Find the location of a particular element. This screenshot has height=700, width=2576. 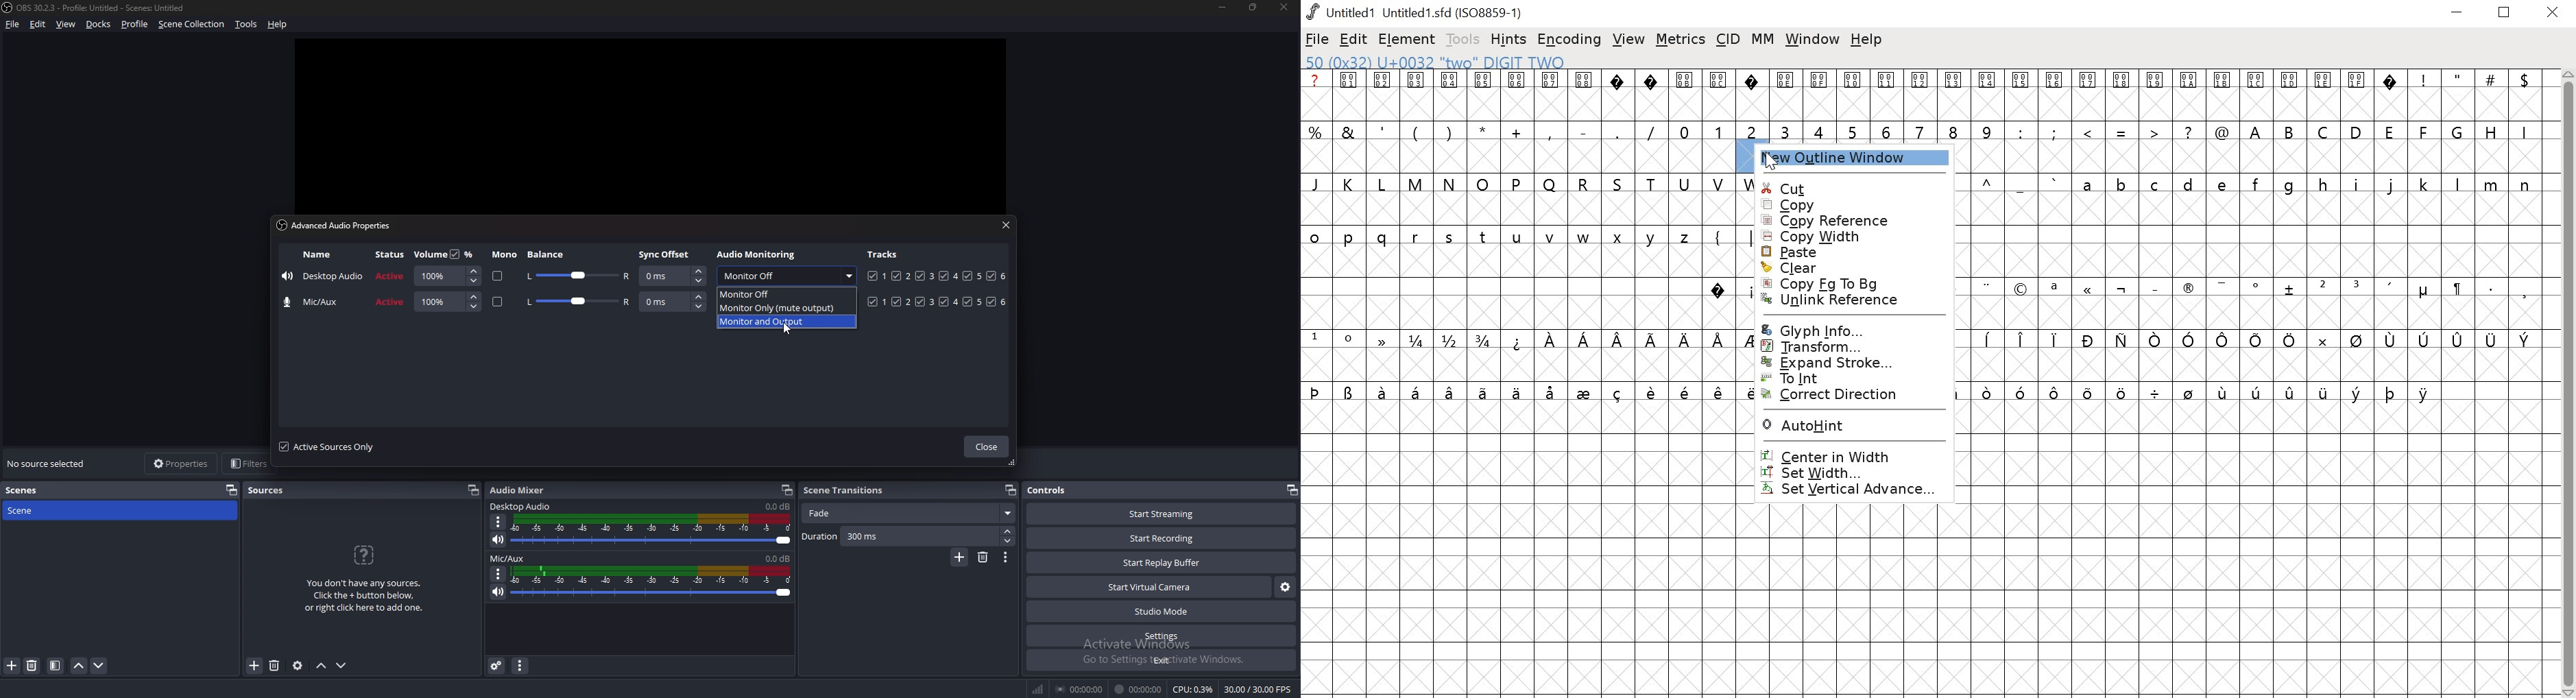

filters is located at coordinates (246, 464).